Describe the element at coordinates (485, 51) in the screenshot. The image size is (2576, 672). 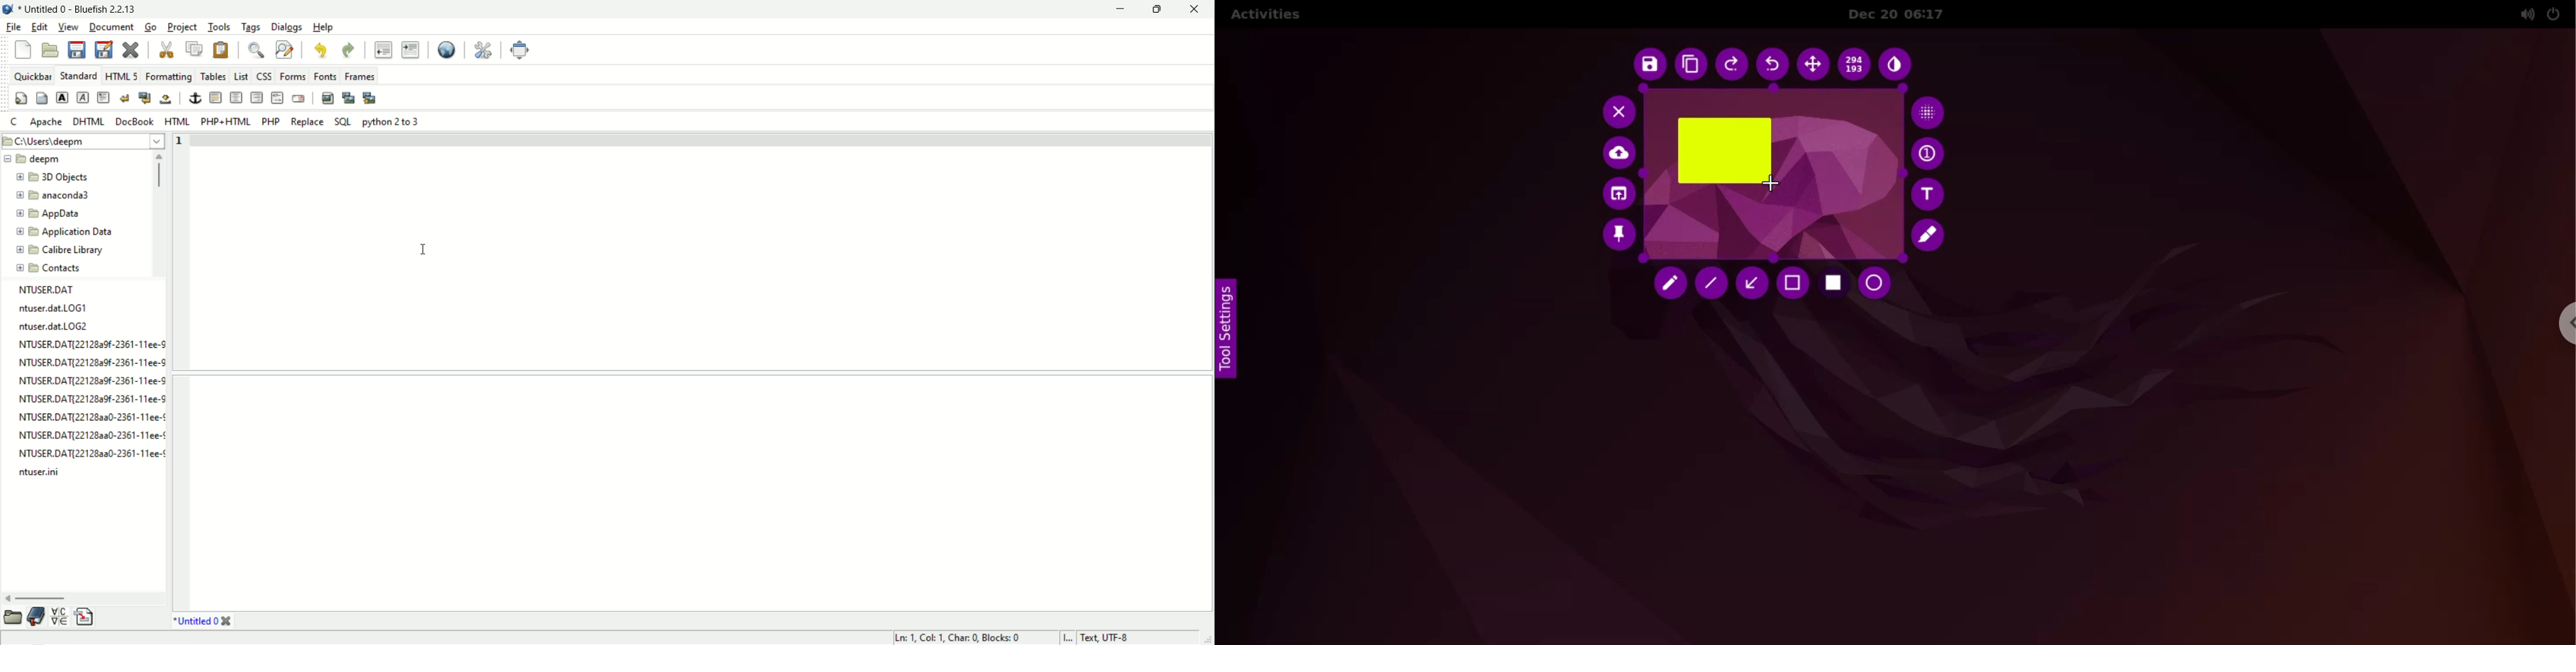
I see `preferences` at that location.